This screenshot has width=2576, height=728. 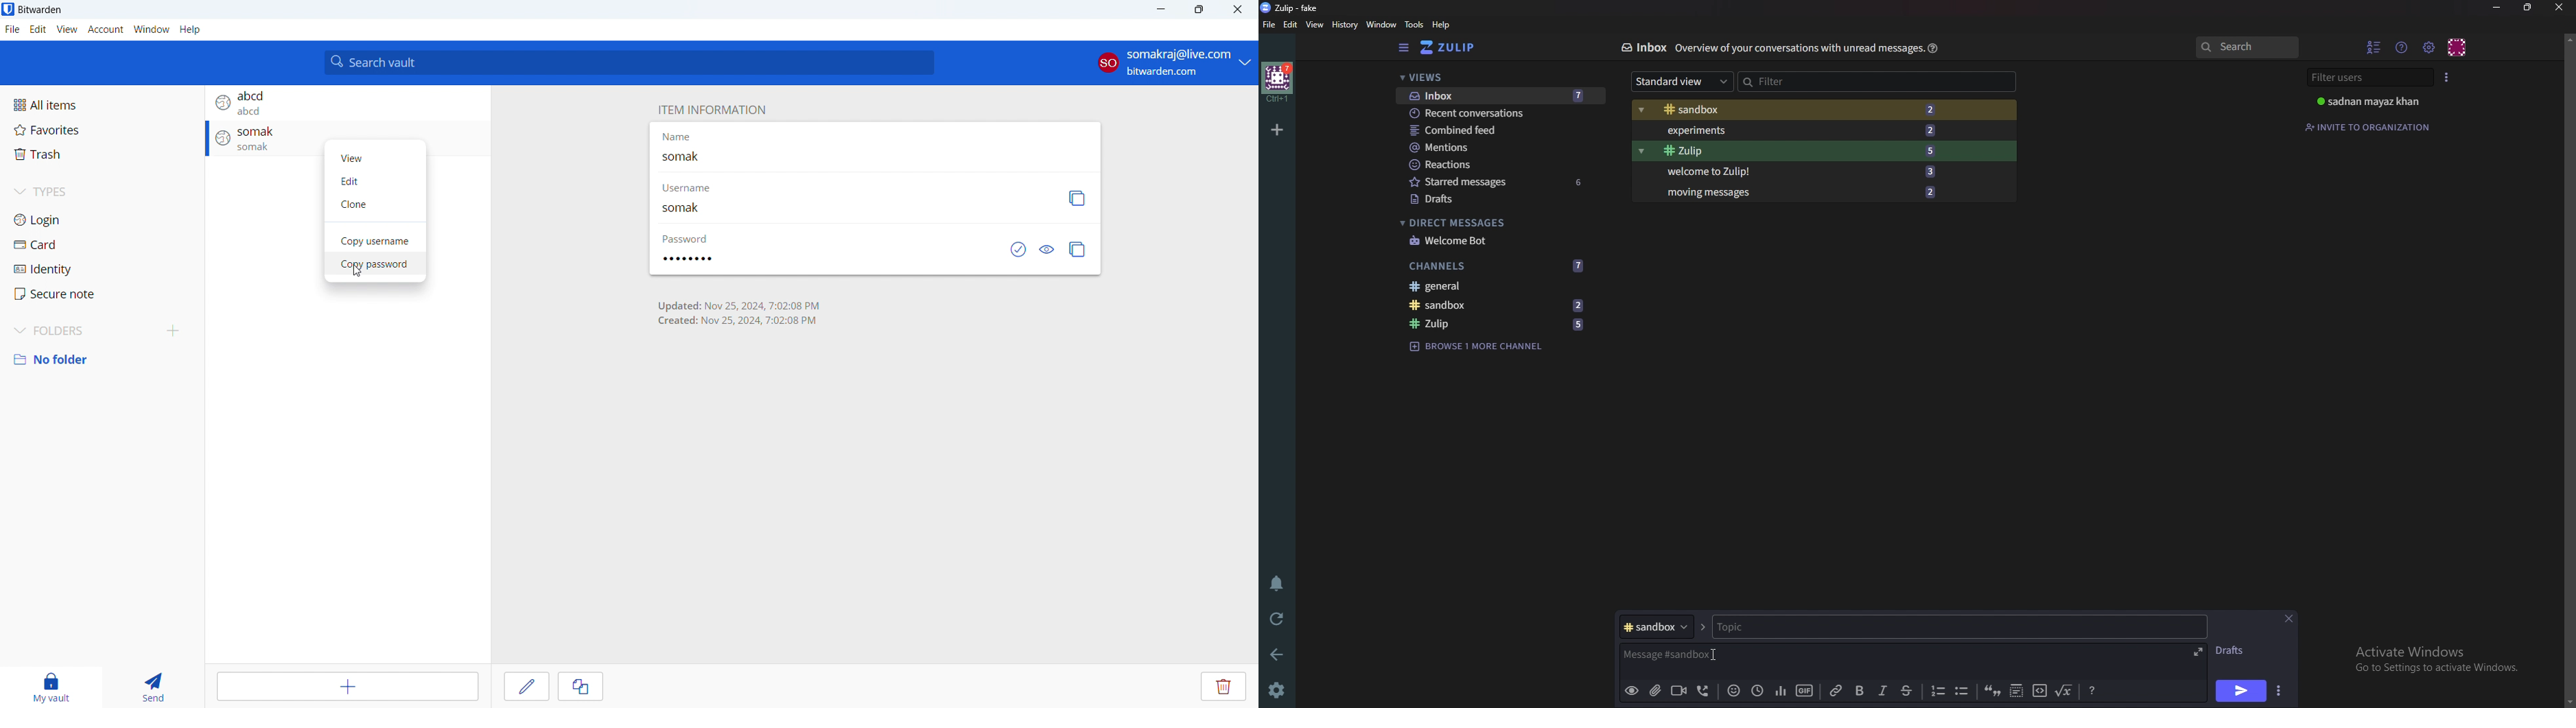 I want to click on identity, so click(x=102, y=267).